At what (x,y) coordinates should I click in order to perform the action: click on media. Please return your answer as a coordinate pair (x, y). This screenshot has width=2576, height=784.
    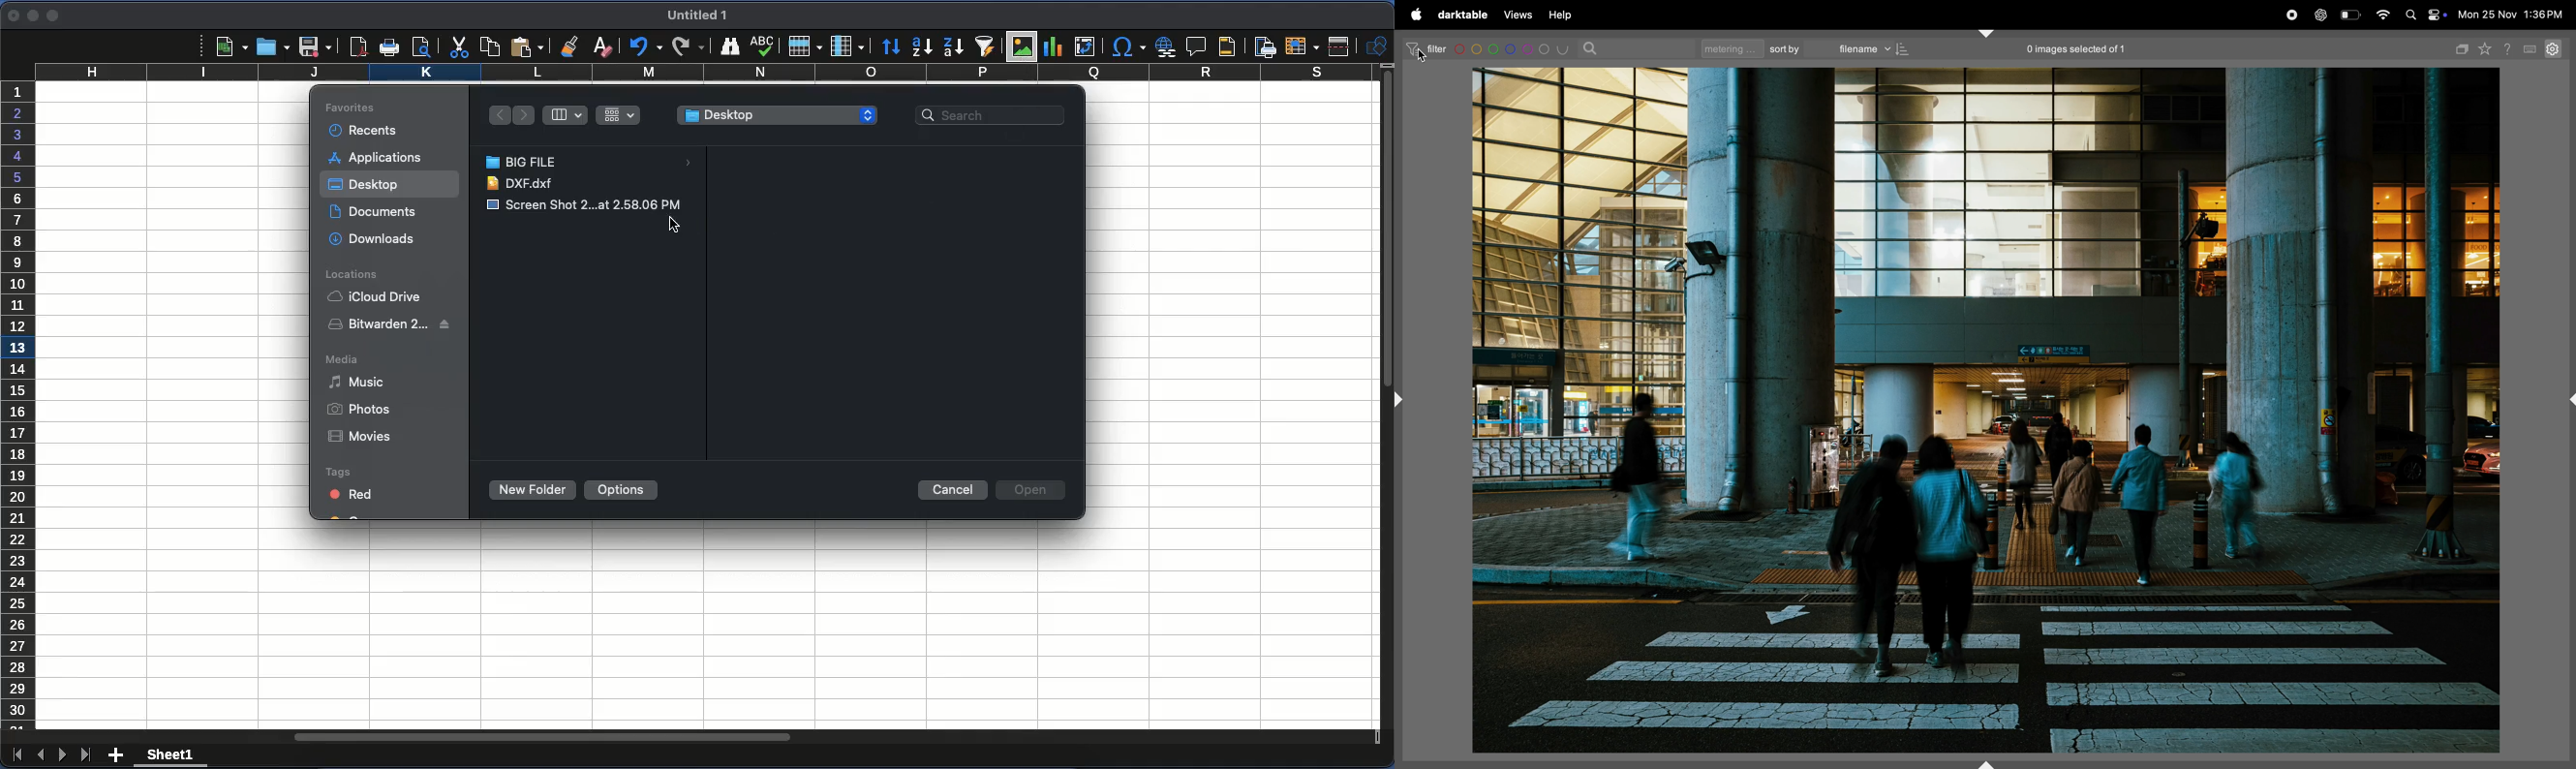
    Looking at the image, I should click on (345, 358).